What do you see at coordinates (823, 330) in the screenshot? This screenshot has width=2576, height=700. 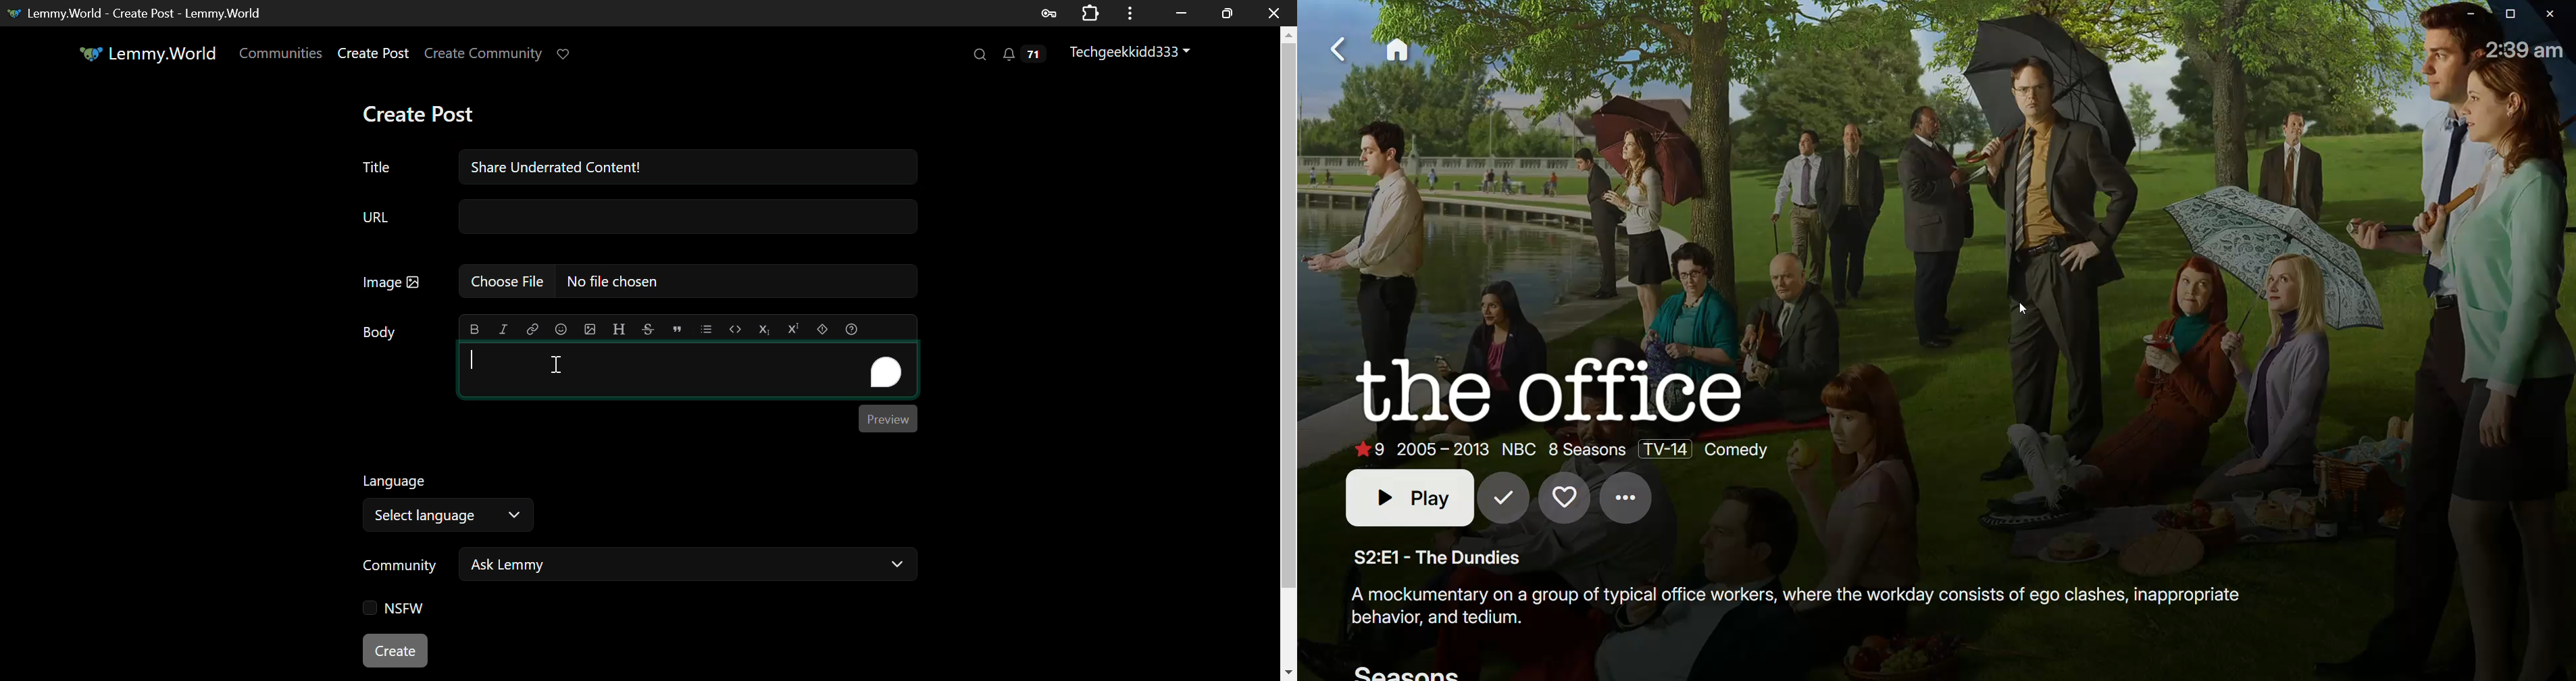 I see `Spoiler` at bounding box center [823, 330].